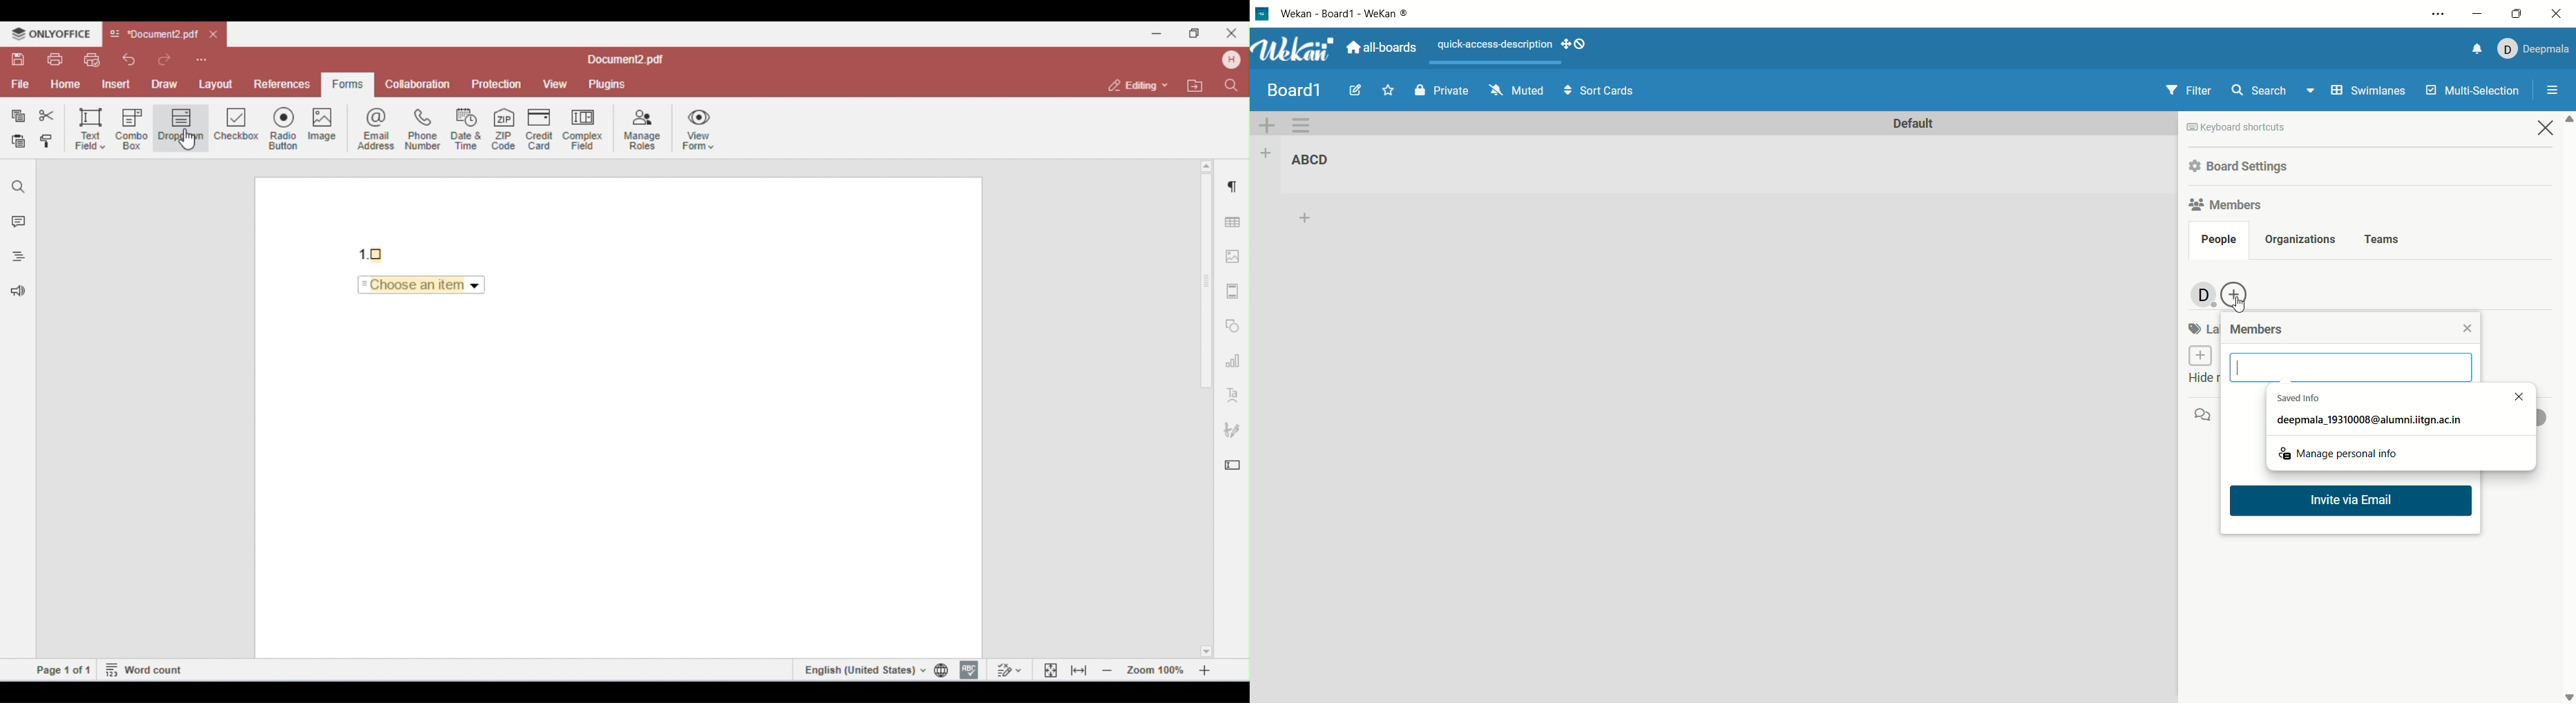 The width and height of the screenshot is (2576, 728). I want to click on close, so click(2468, 327).